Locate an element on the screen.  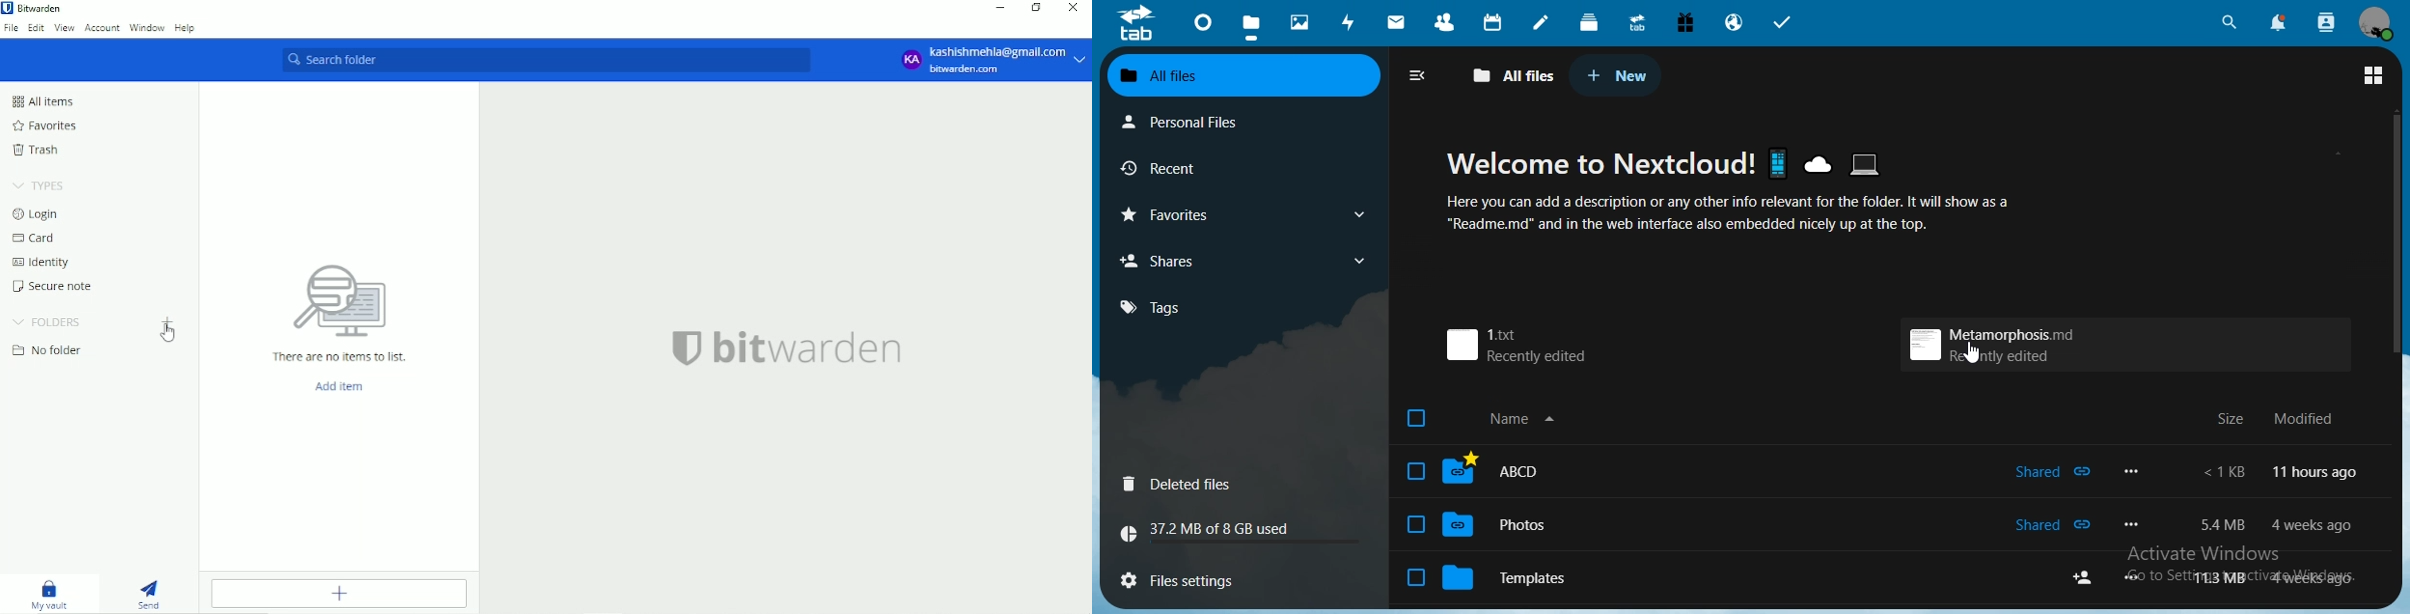
dropdown is located at coordinates (1358, 260).